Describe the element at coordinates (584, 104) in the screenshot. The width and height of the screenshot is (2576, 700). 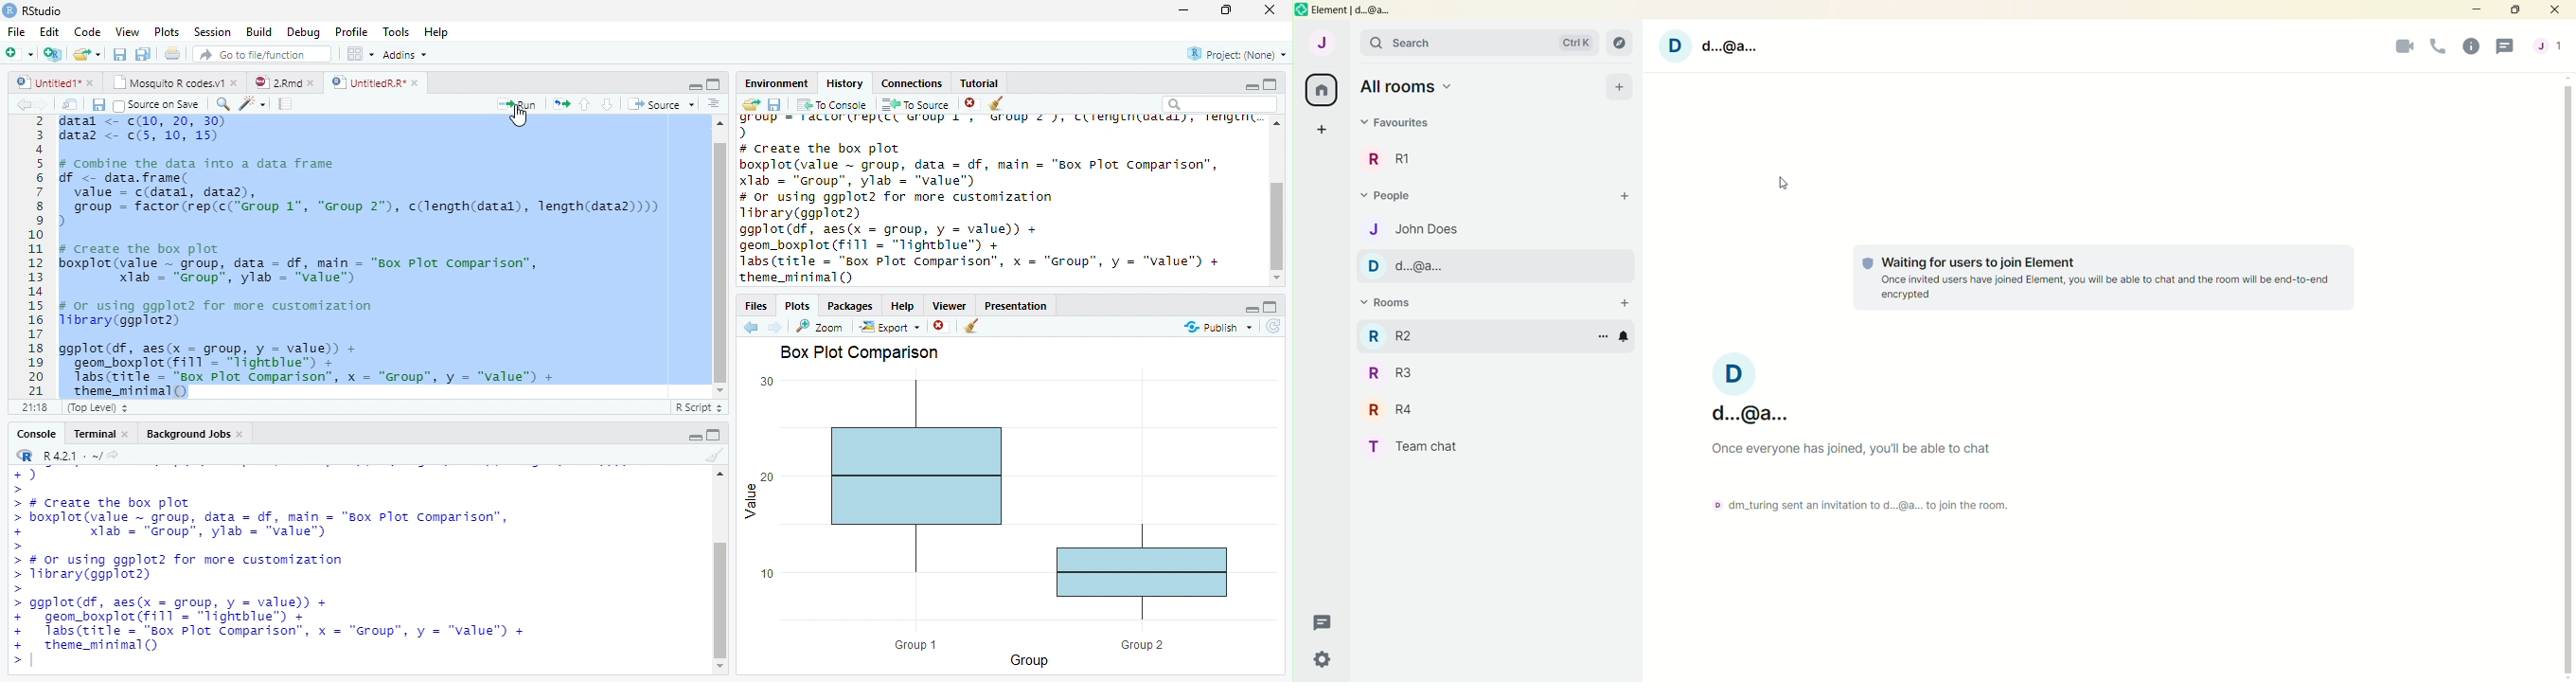
I see `Go to previous section/chunk` at that location.